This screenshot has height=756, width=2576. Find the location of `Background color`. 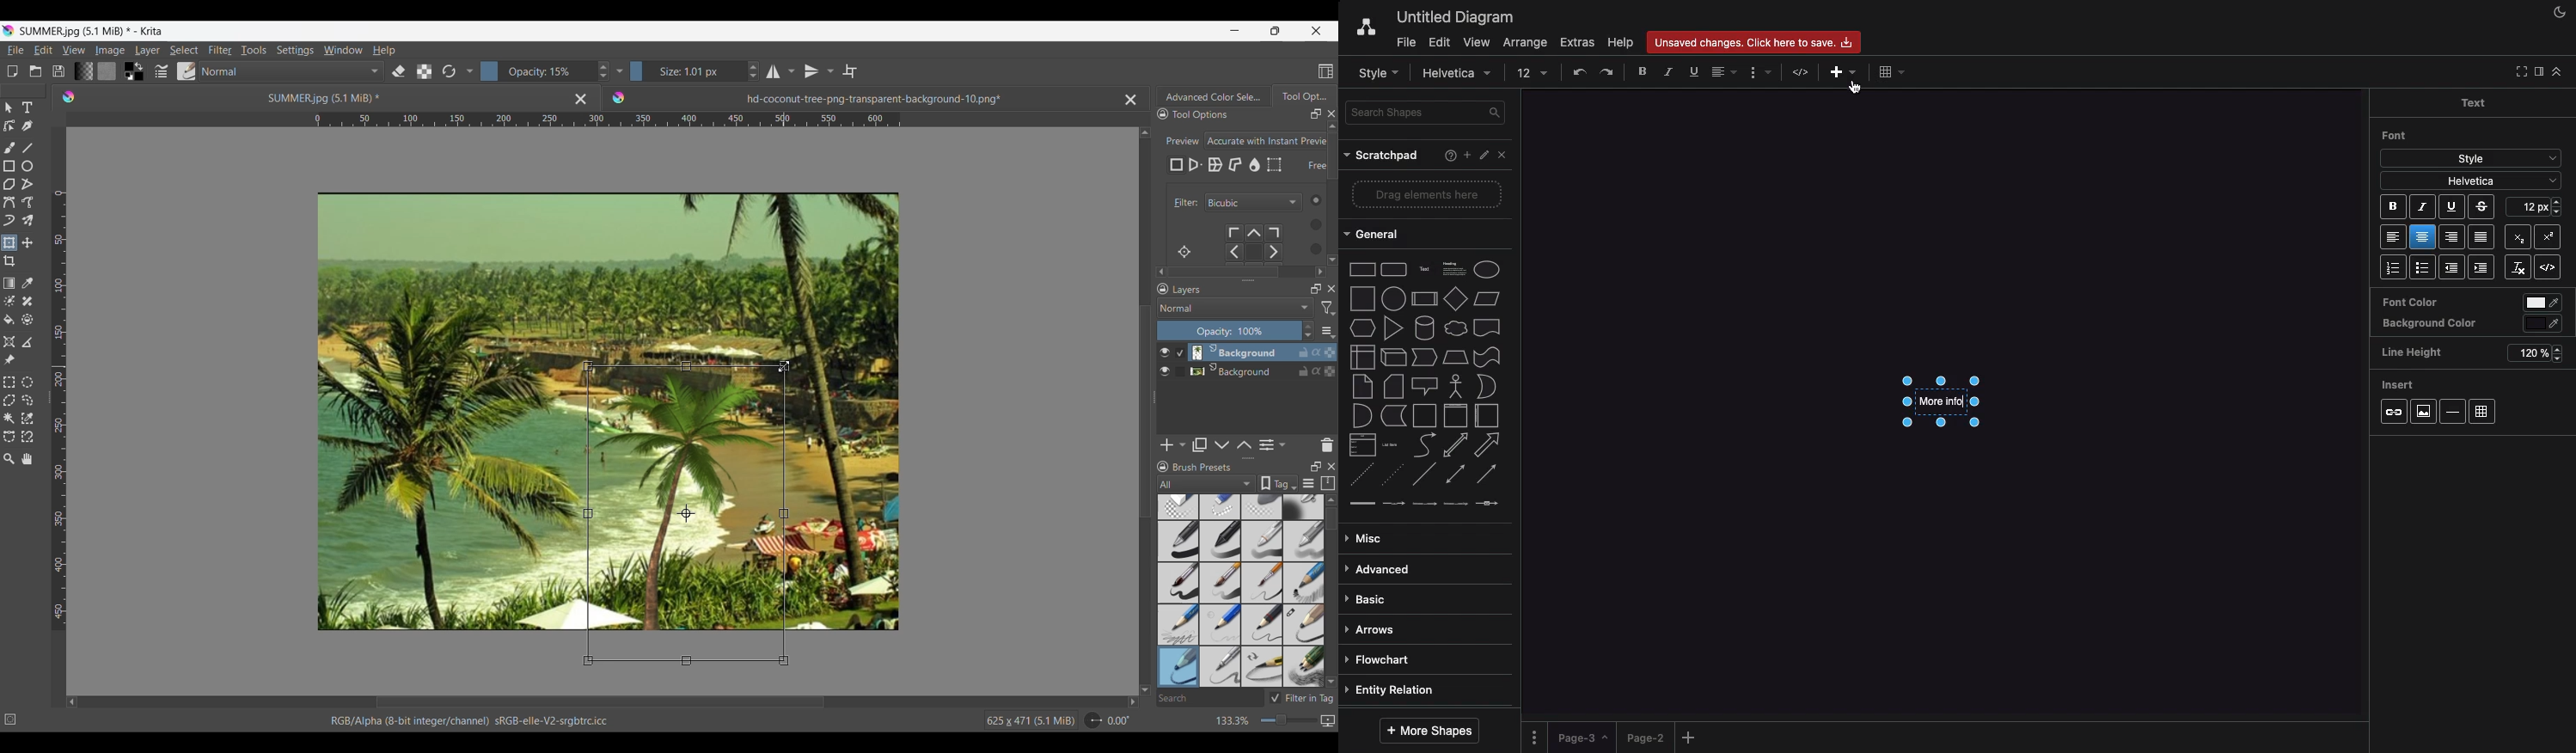

Background color is located at coordinates (2430, 324).